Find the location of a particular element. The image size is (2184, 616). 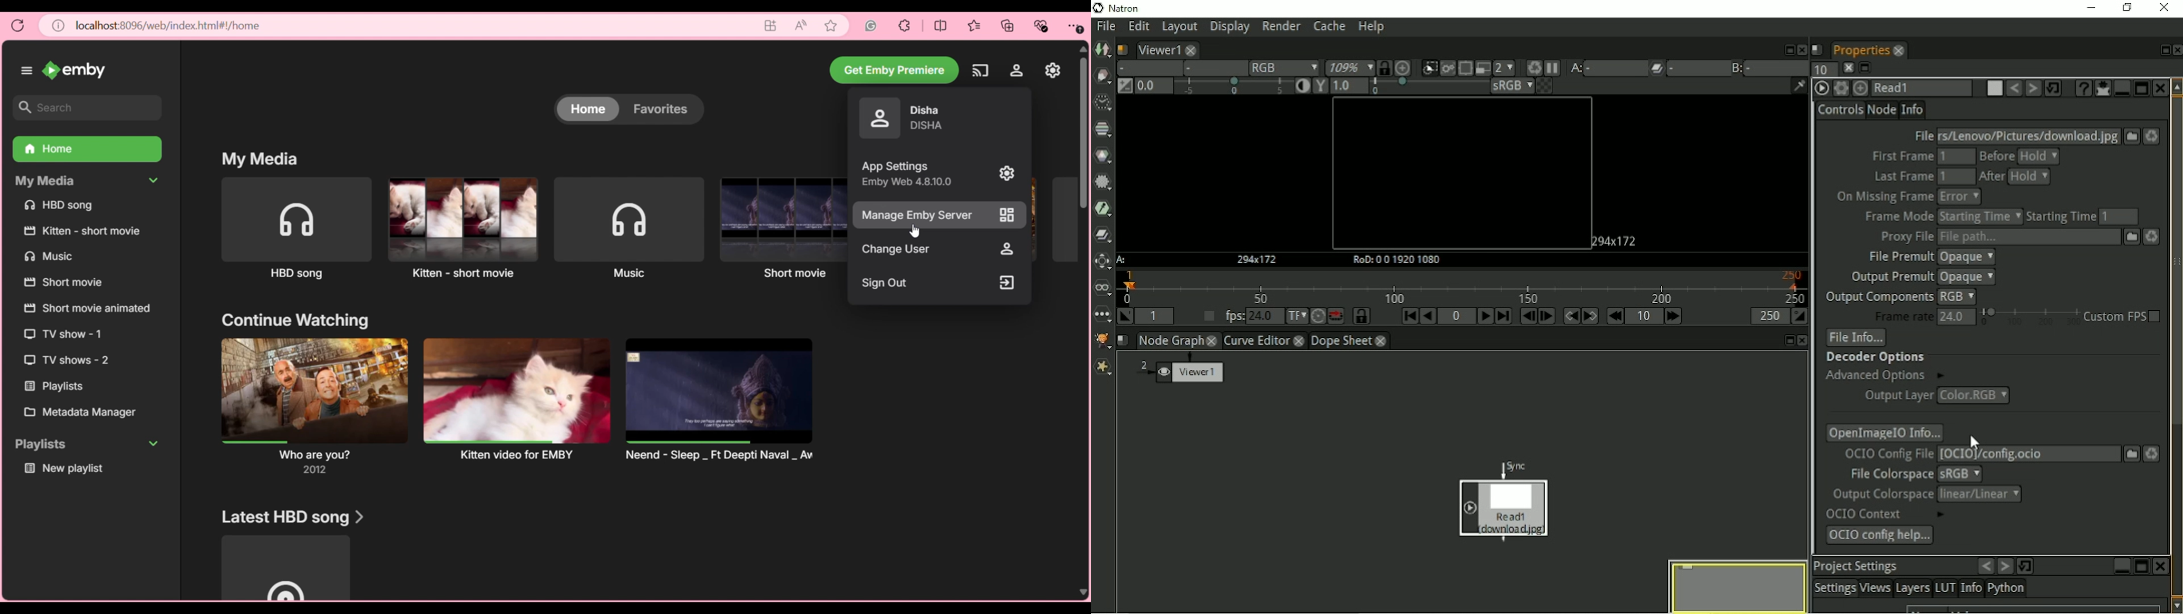

App settings with details of software name and version is located at coordinates (939, 174).